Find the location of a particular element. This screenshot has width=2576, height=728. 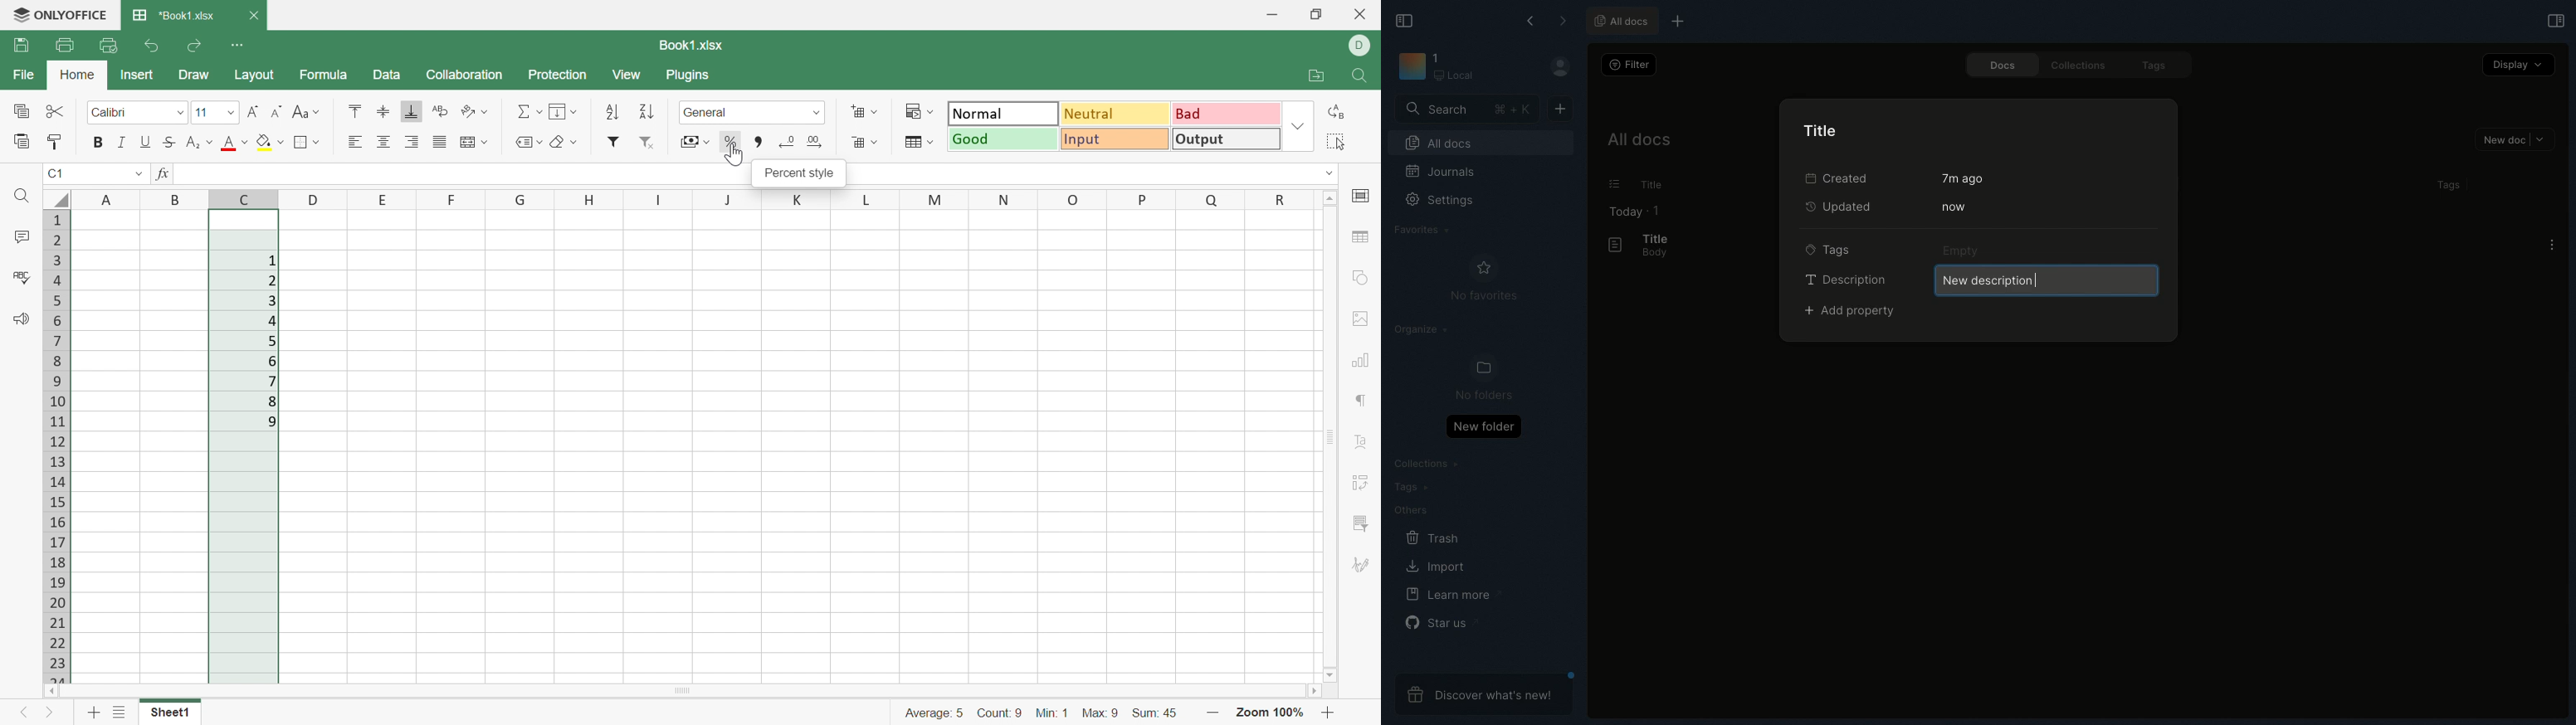

A is located at coordinates (109, 197).